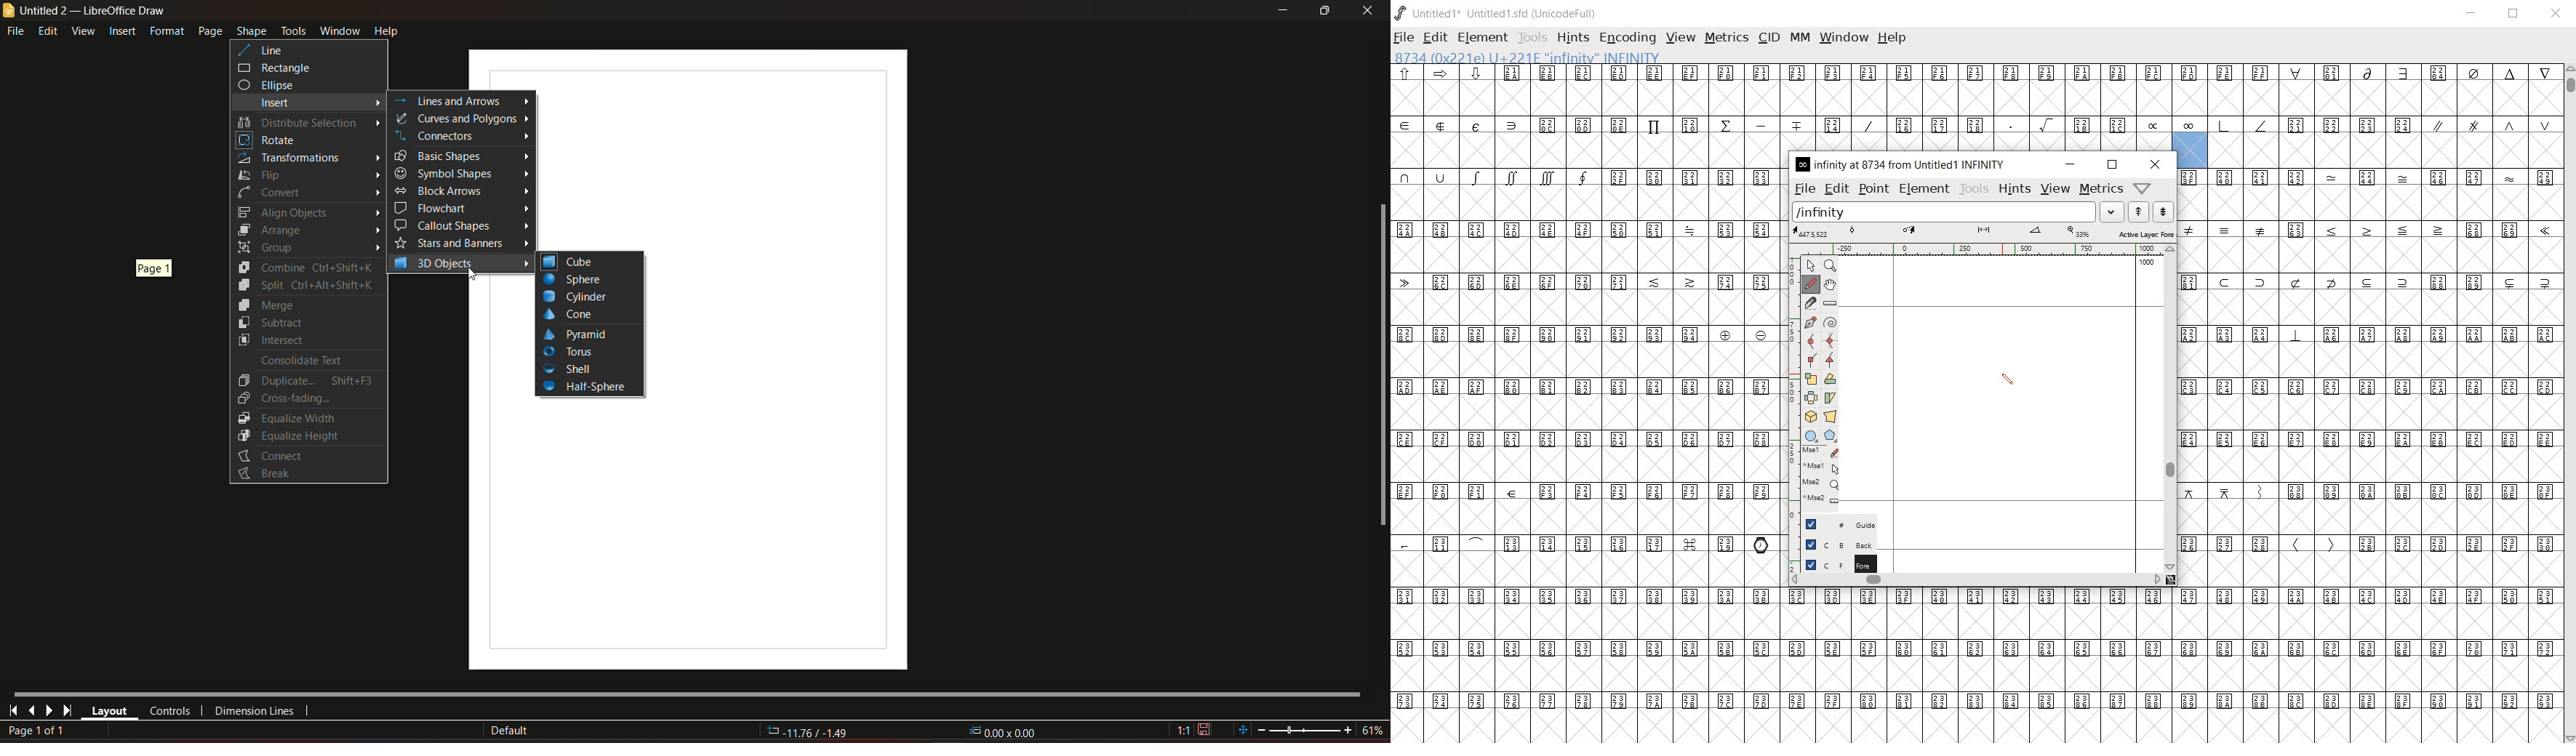 This screenshot has width=2576, height=756. Describe the element at coordinates (1809, 266) in the screenshot. I see `POINTER` at that location.